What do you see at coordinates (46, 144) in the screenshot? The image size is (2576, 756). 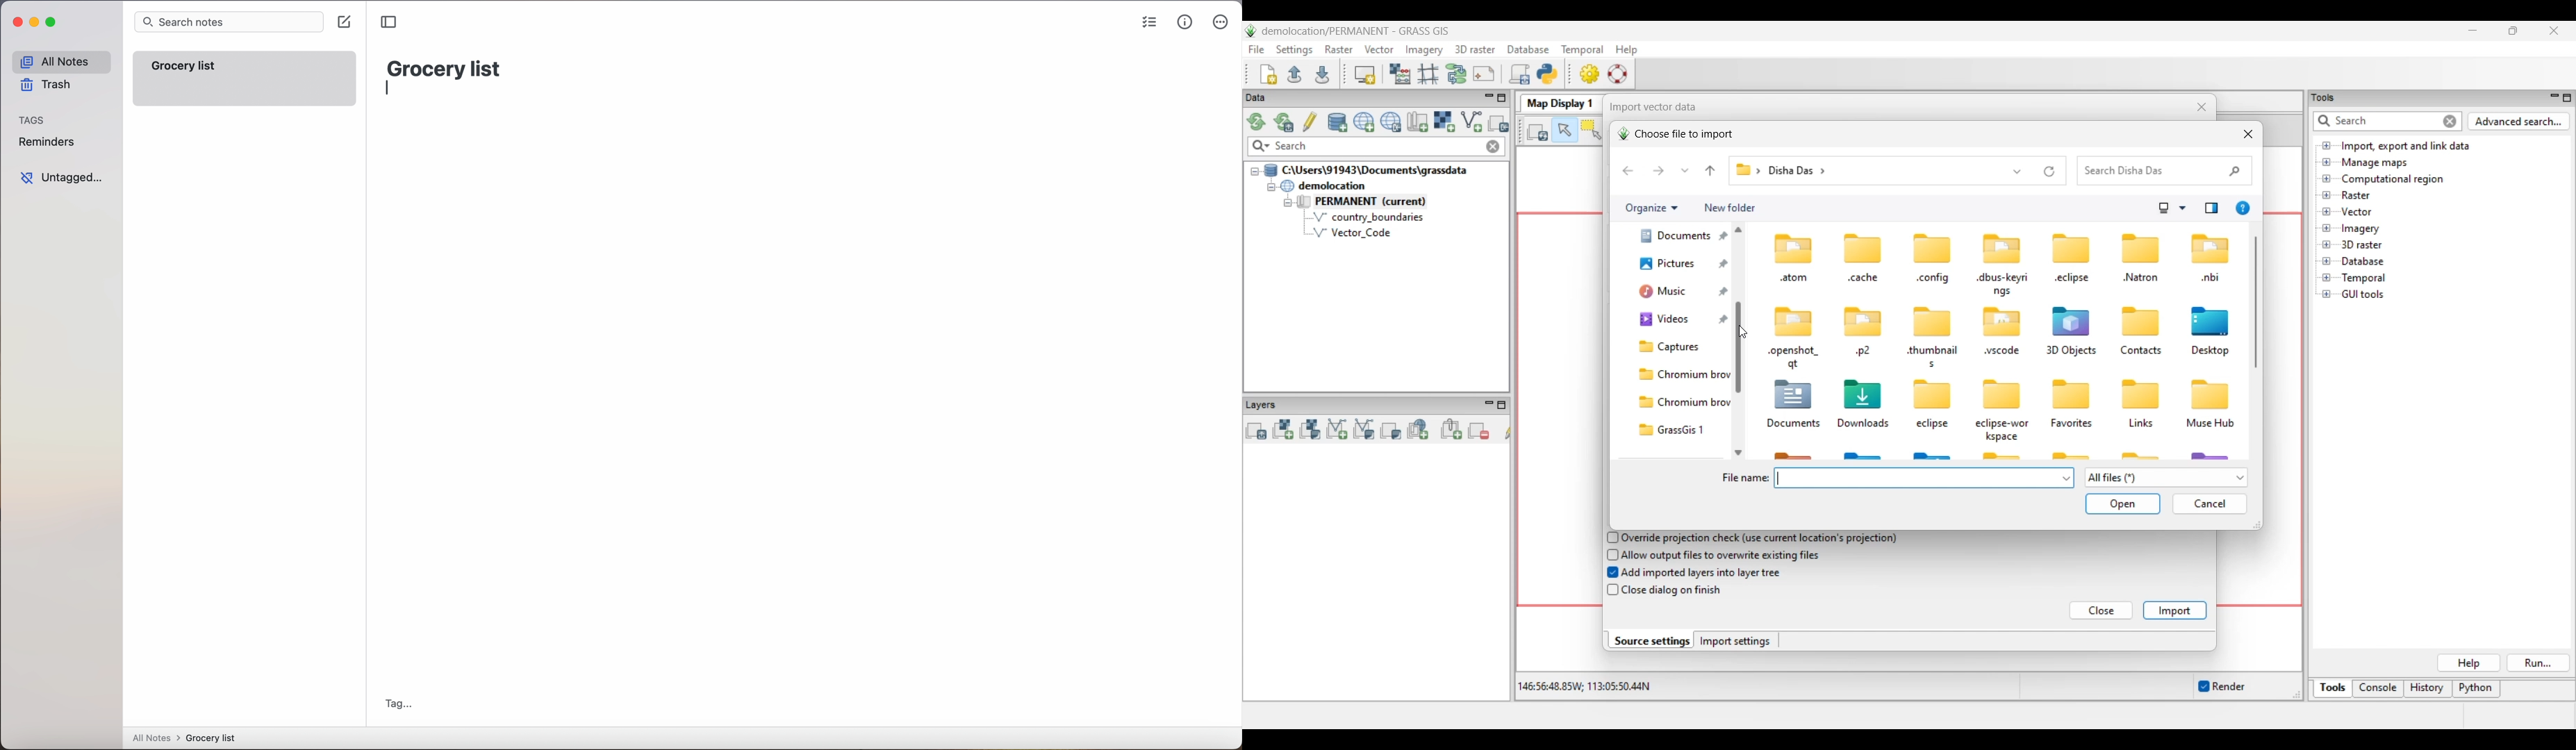 I see `reminders` at bounding box center [46, 144].